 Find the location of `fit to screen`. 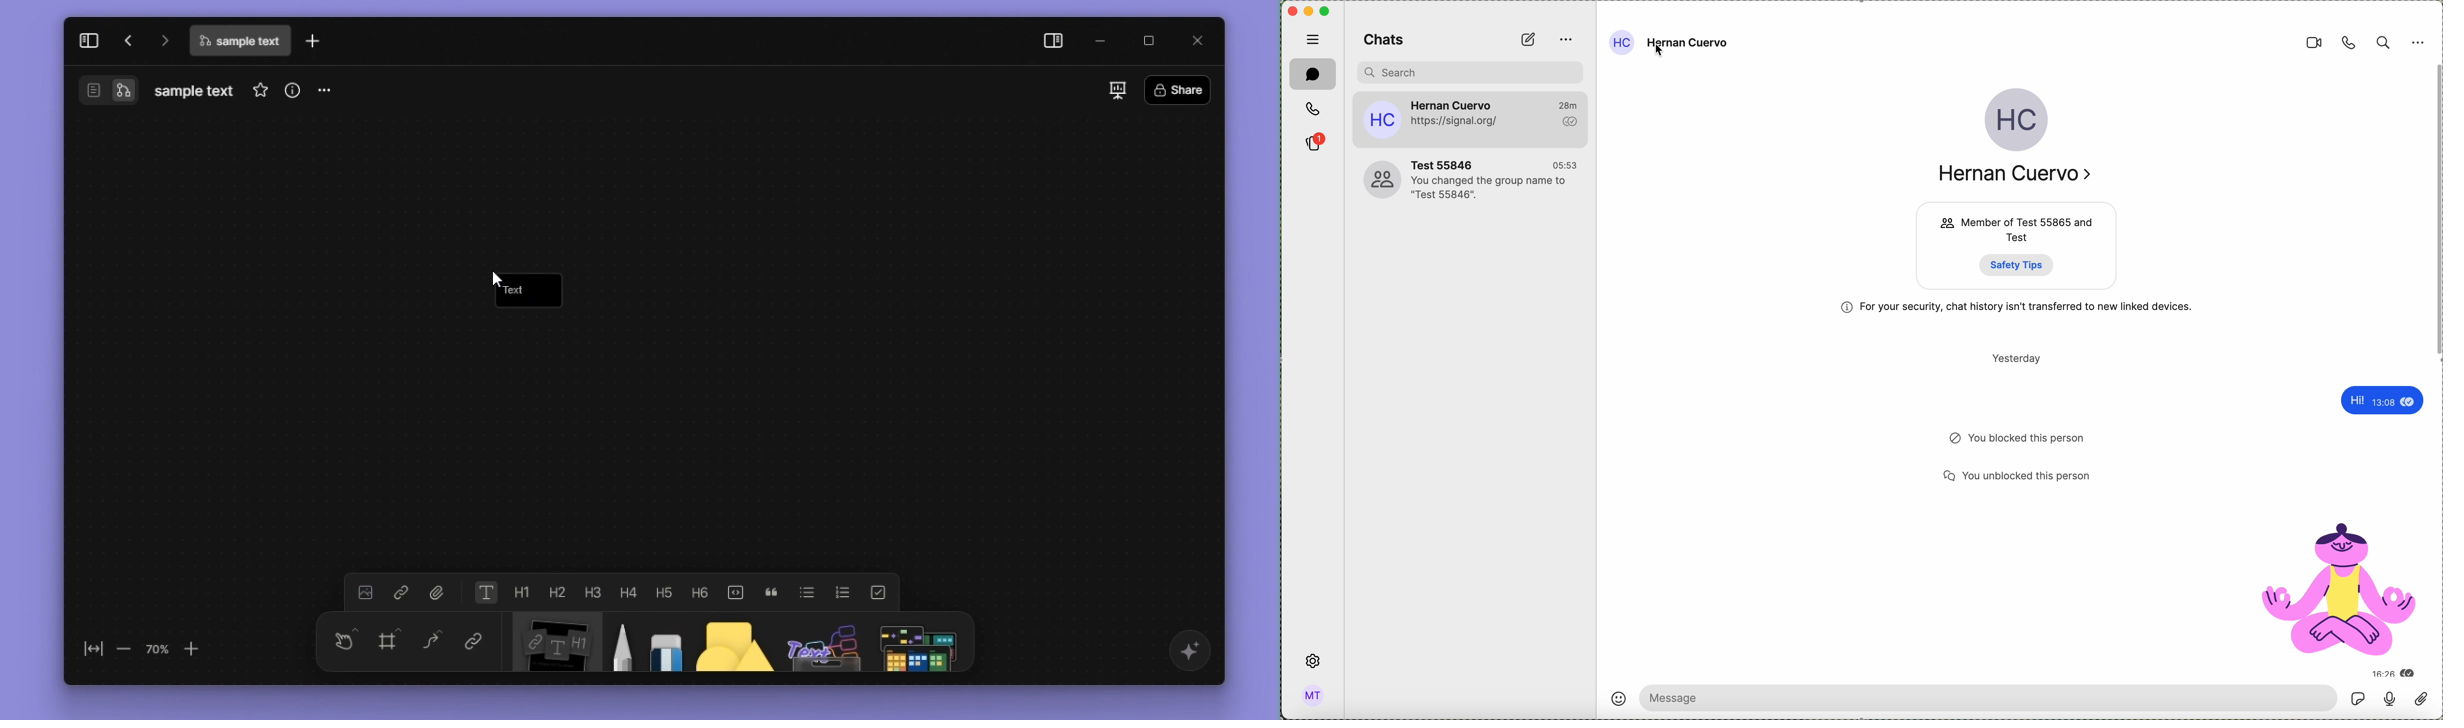

fit to screen is located at coordinates (88, 650).